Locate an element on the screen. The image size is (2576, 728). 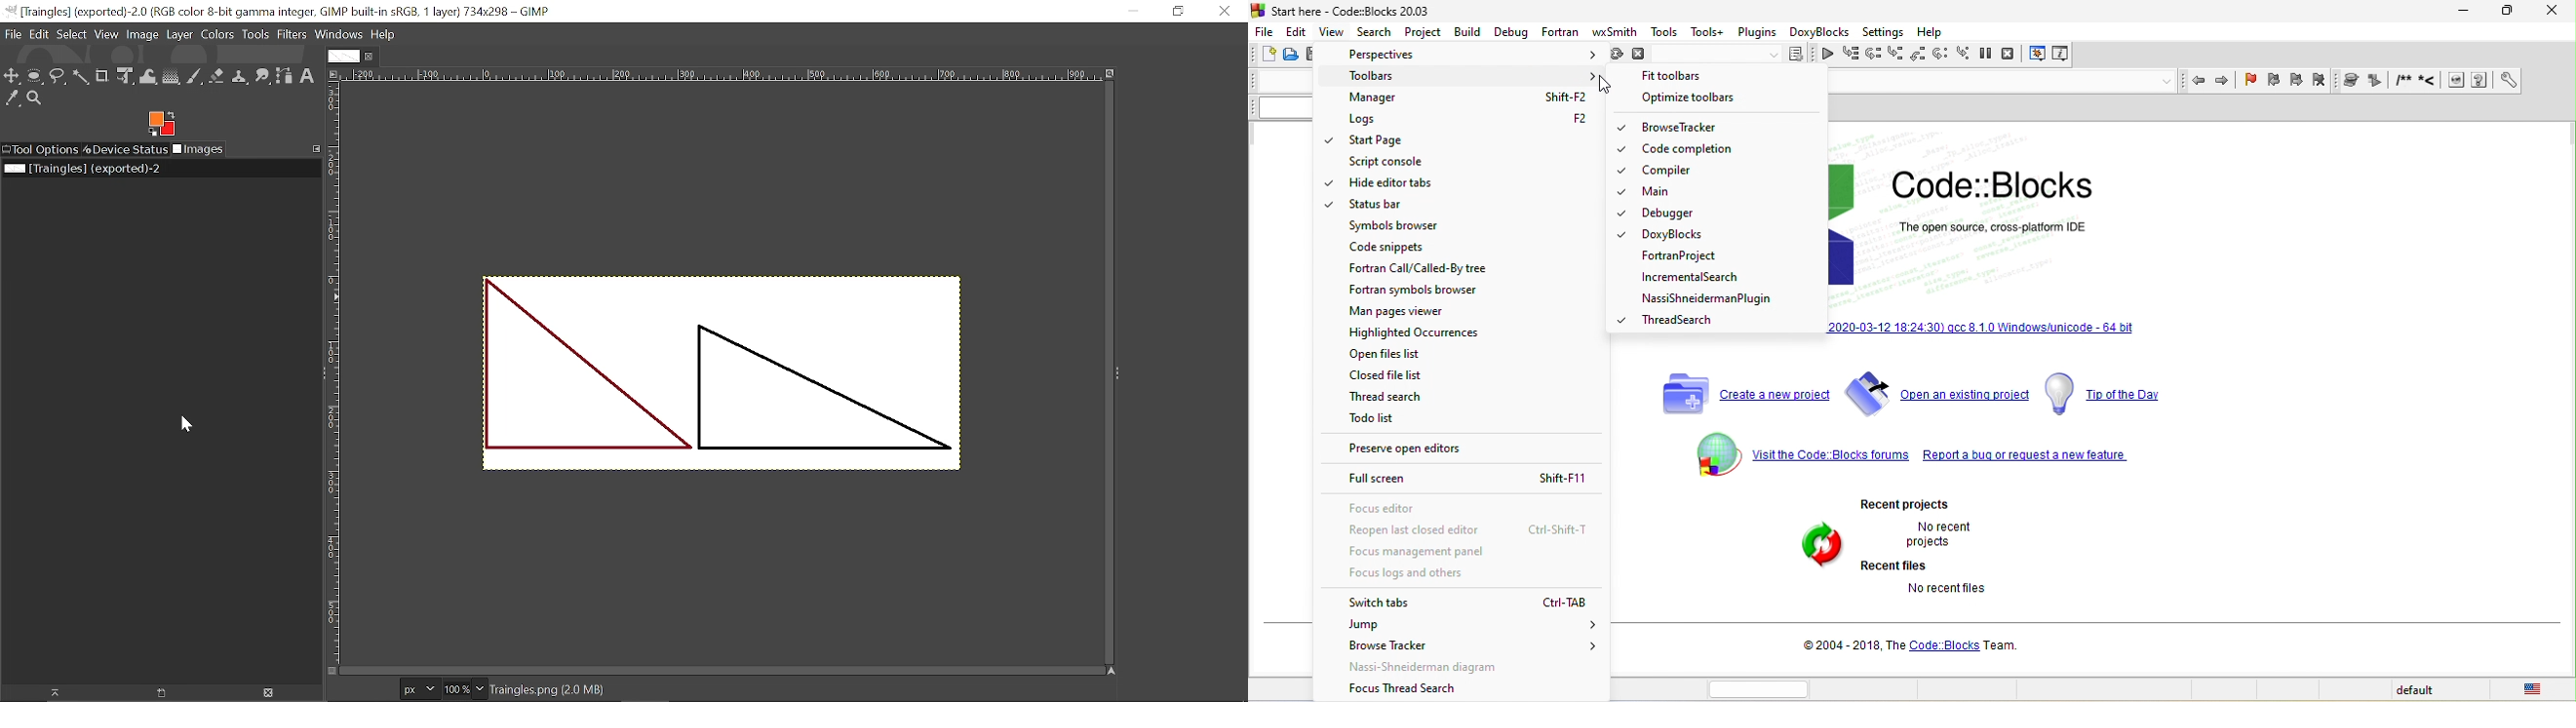
doxyblocks is located at coordinates (1823, 31).